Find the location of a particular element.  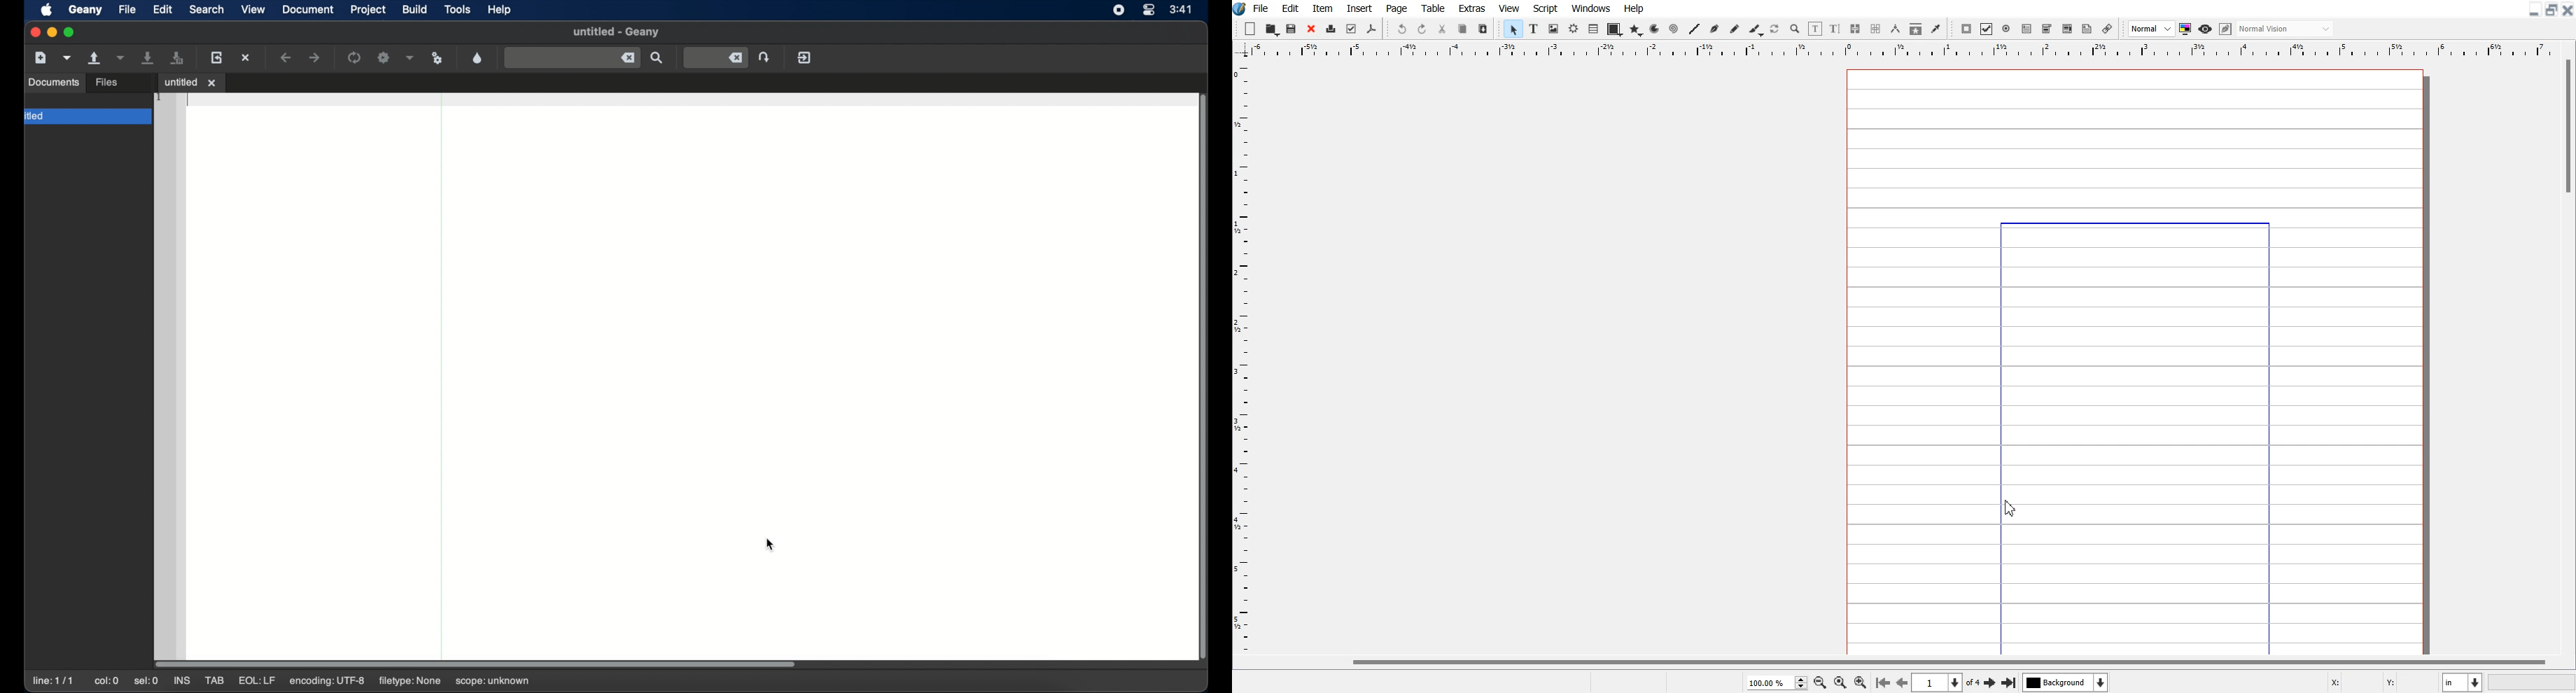

Open is located at coordinates (1271, 29).